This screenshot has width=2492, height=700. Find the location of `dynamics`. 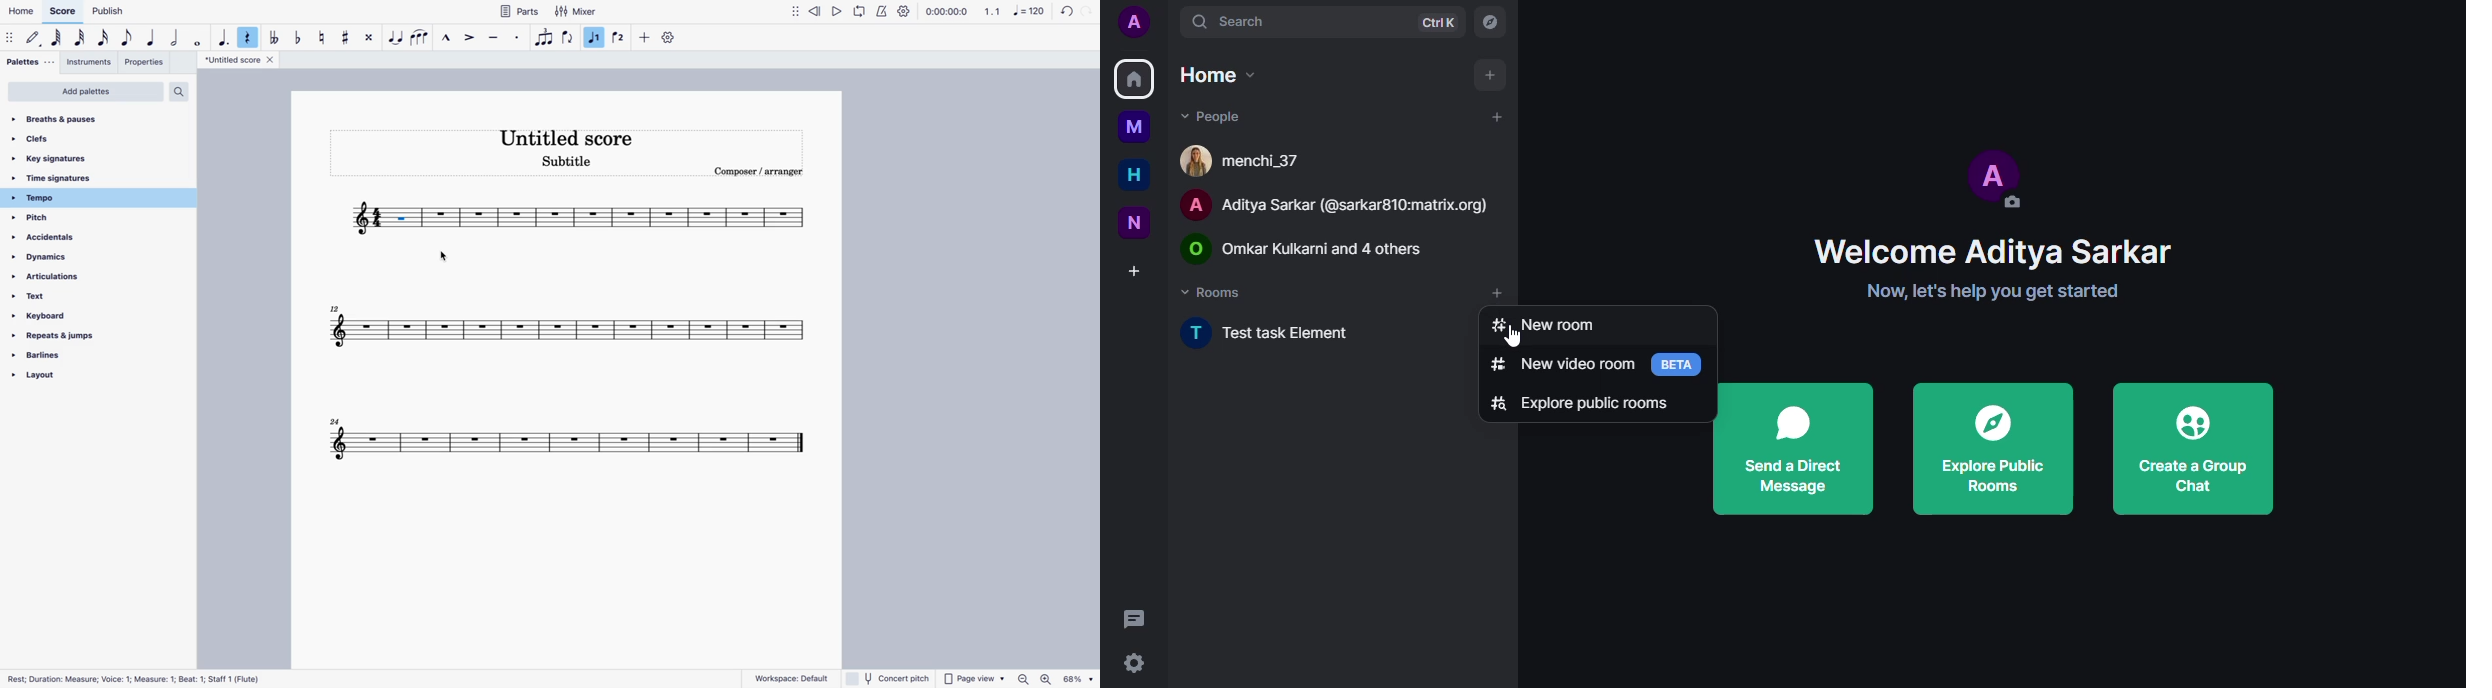

dynamics is located at coordinates (72, 258).